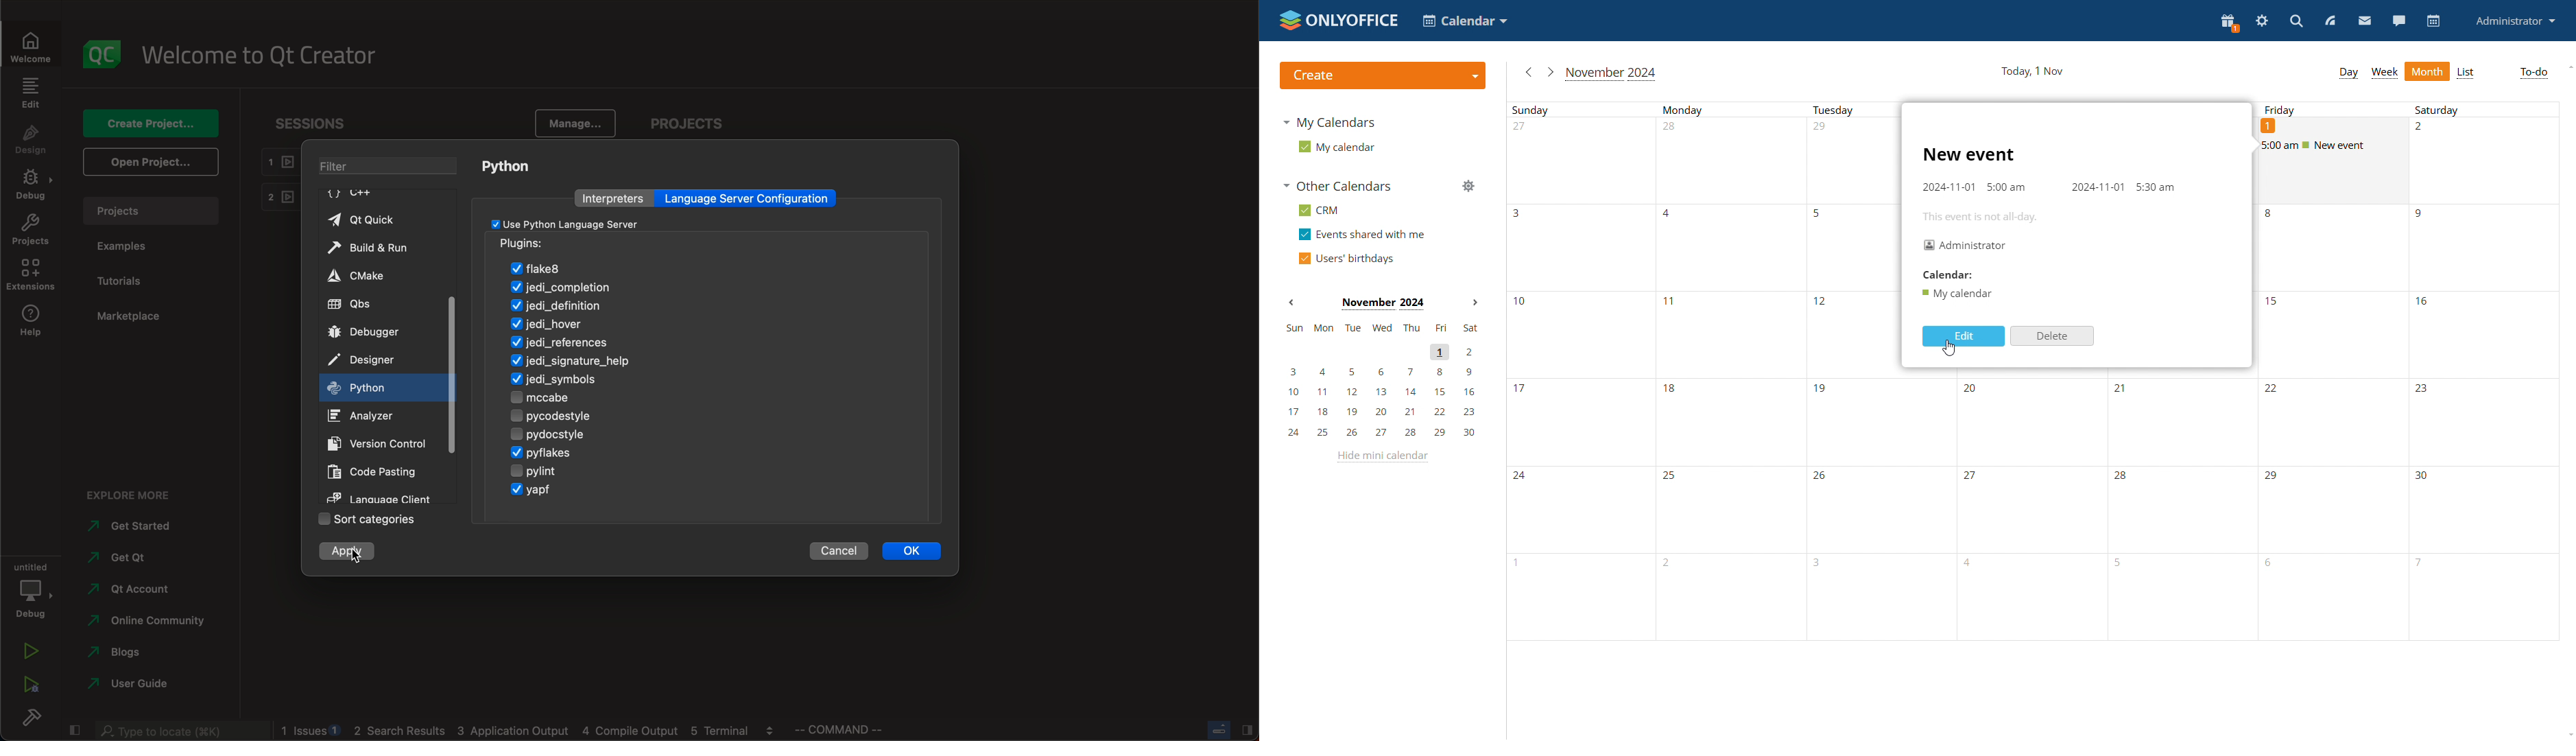  What do you see at coordinates (1228, 729) in the screenshot?
I see `close slide bar` at bounding box center [1228, 729].